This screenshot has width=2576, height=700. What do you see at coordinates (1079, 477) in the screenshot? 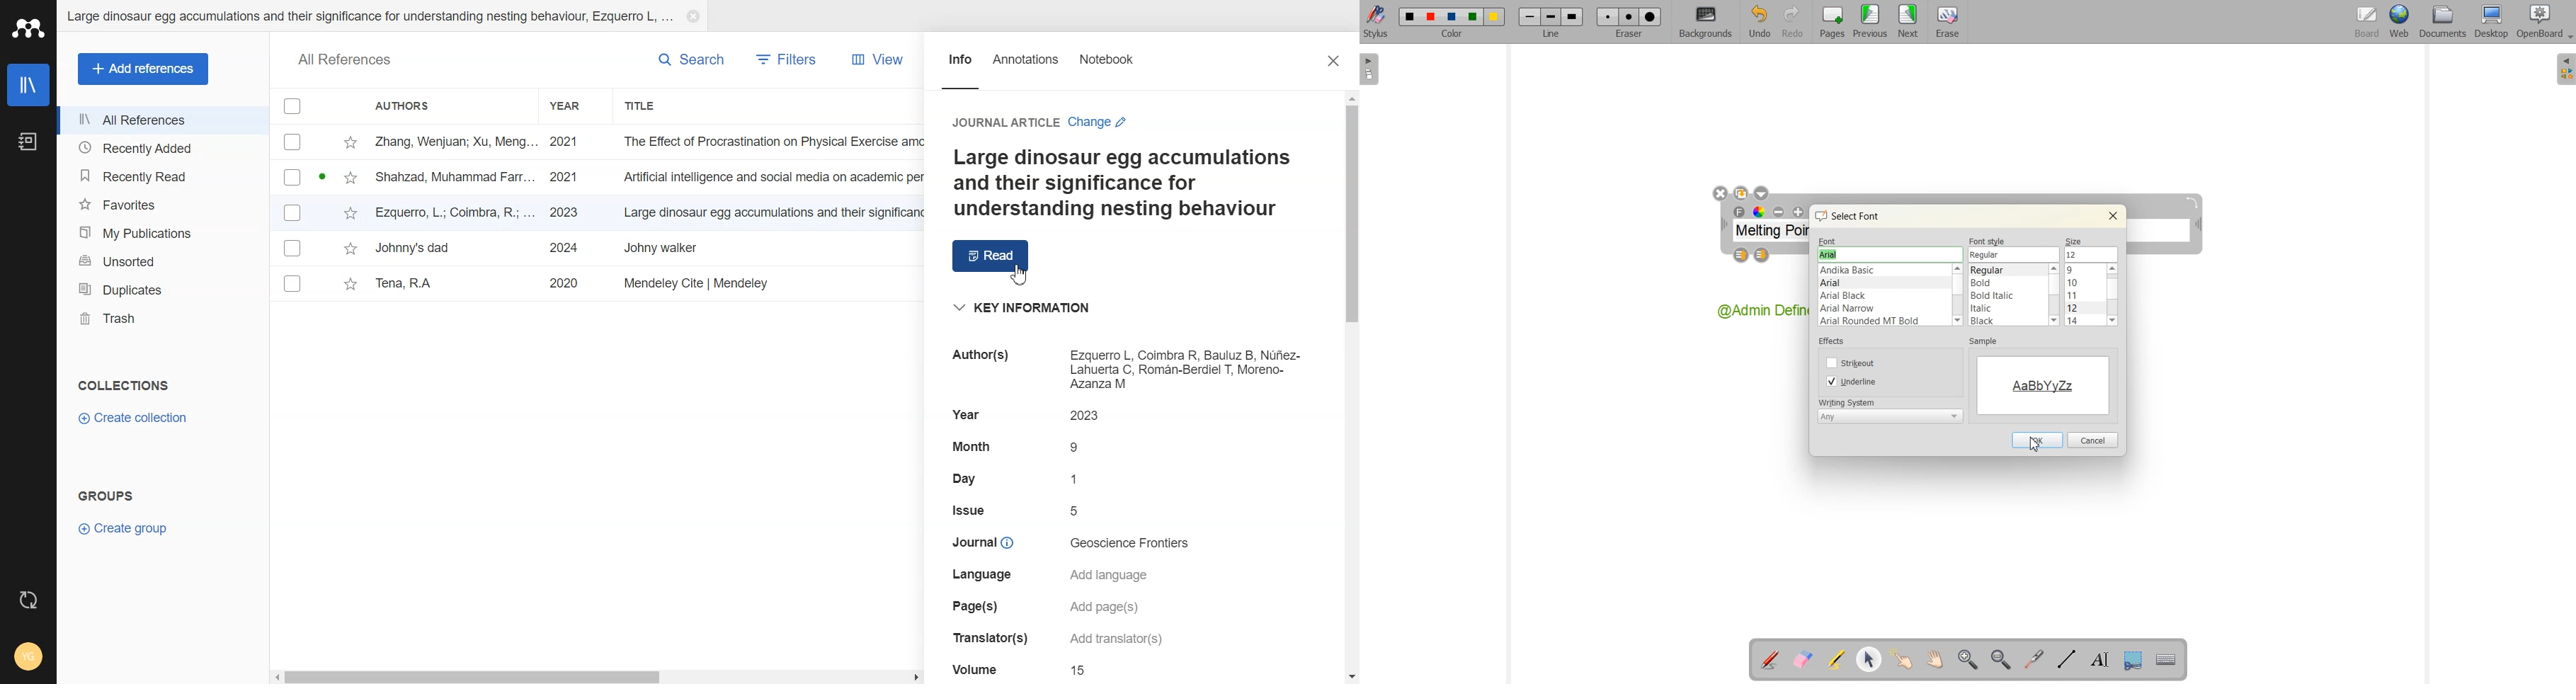
I see `text` at bounding box center [1079, 477].